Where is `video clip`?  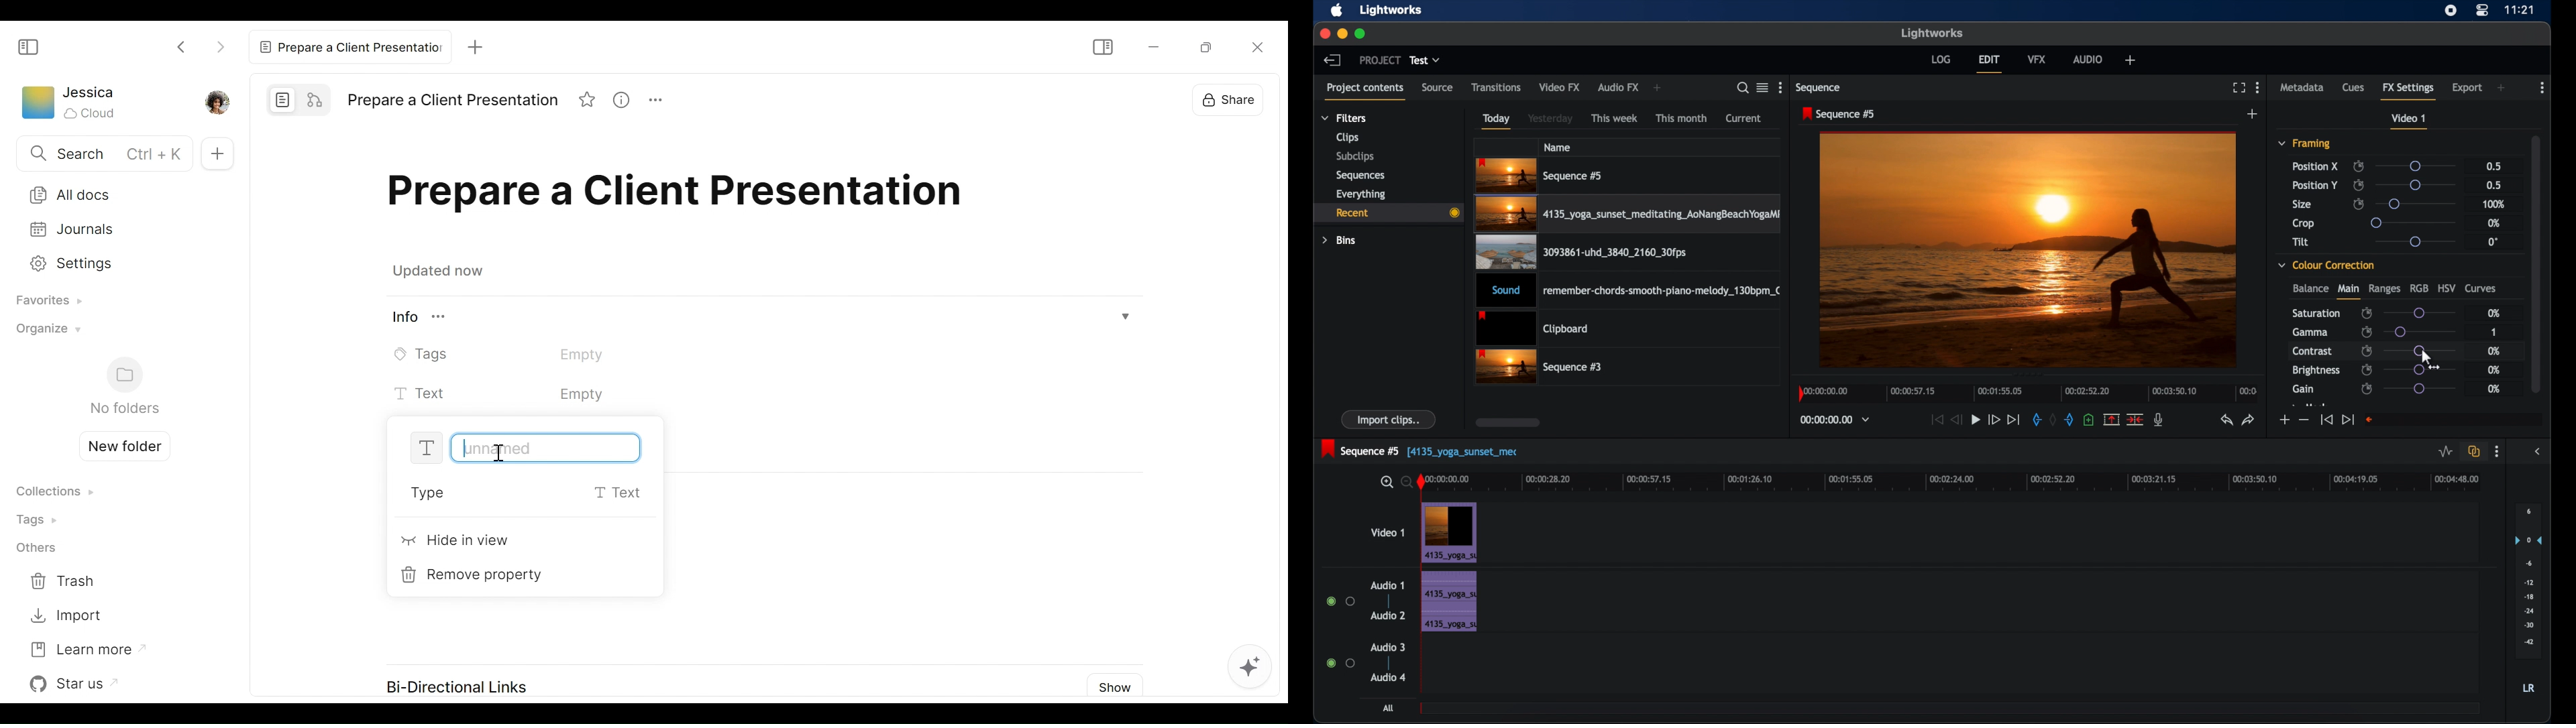
video clip is located at coordinates (1540, 367).